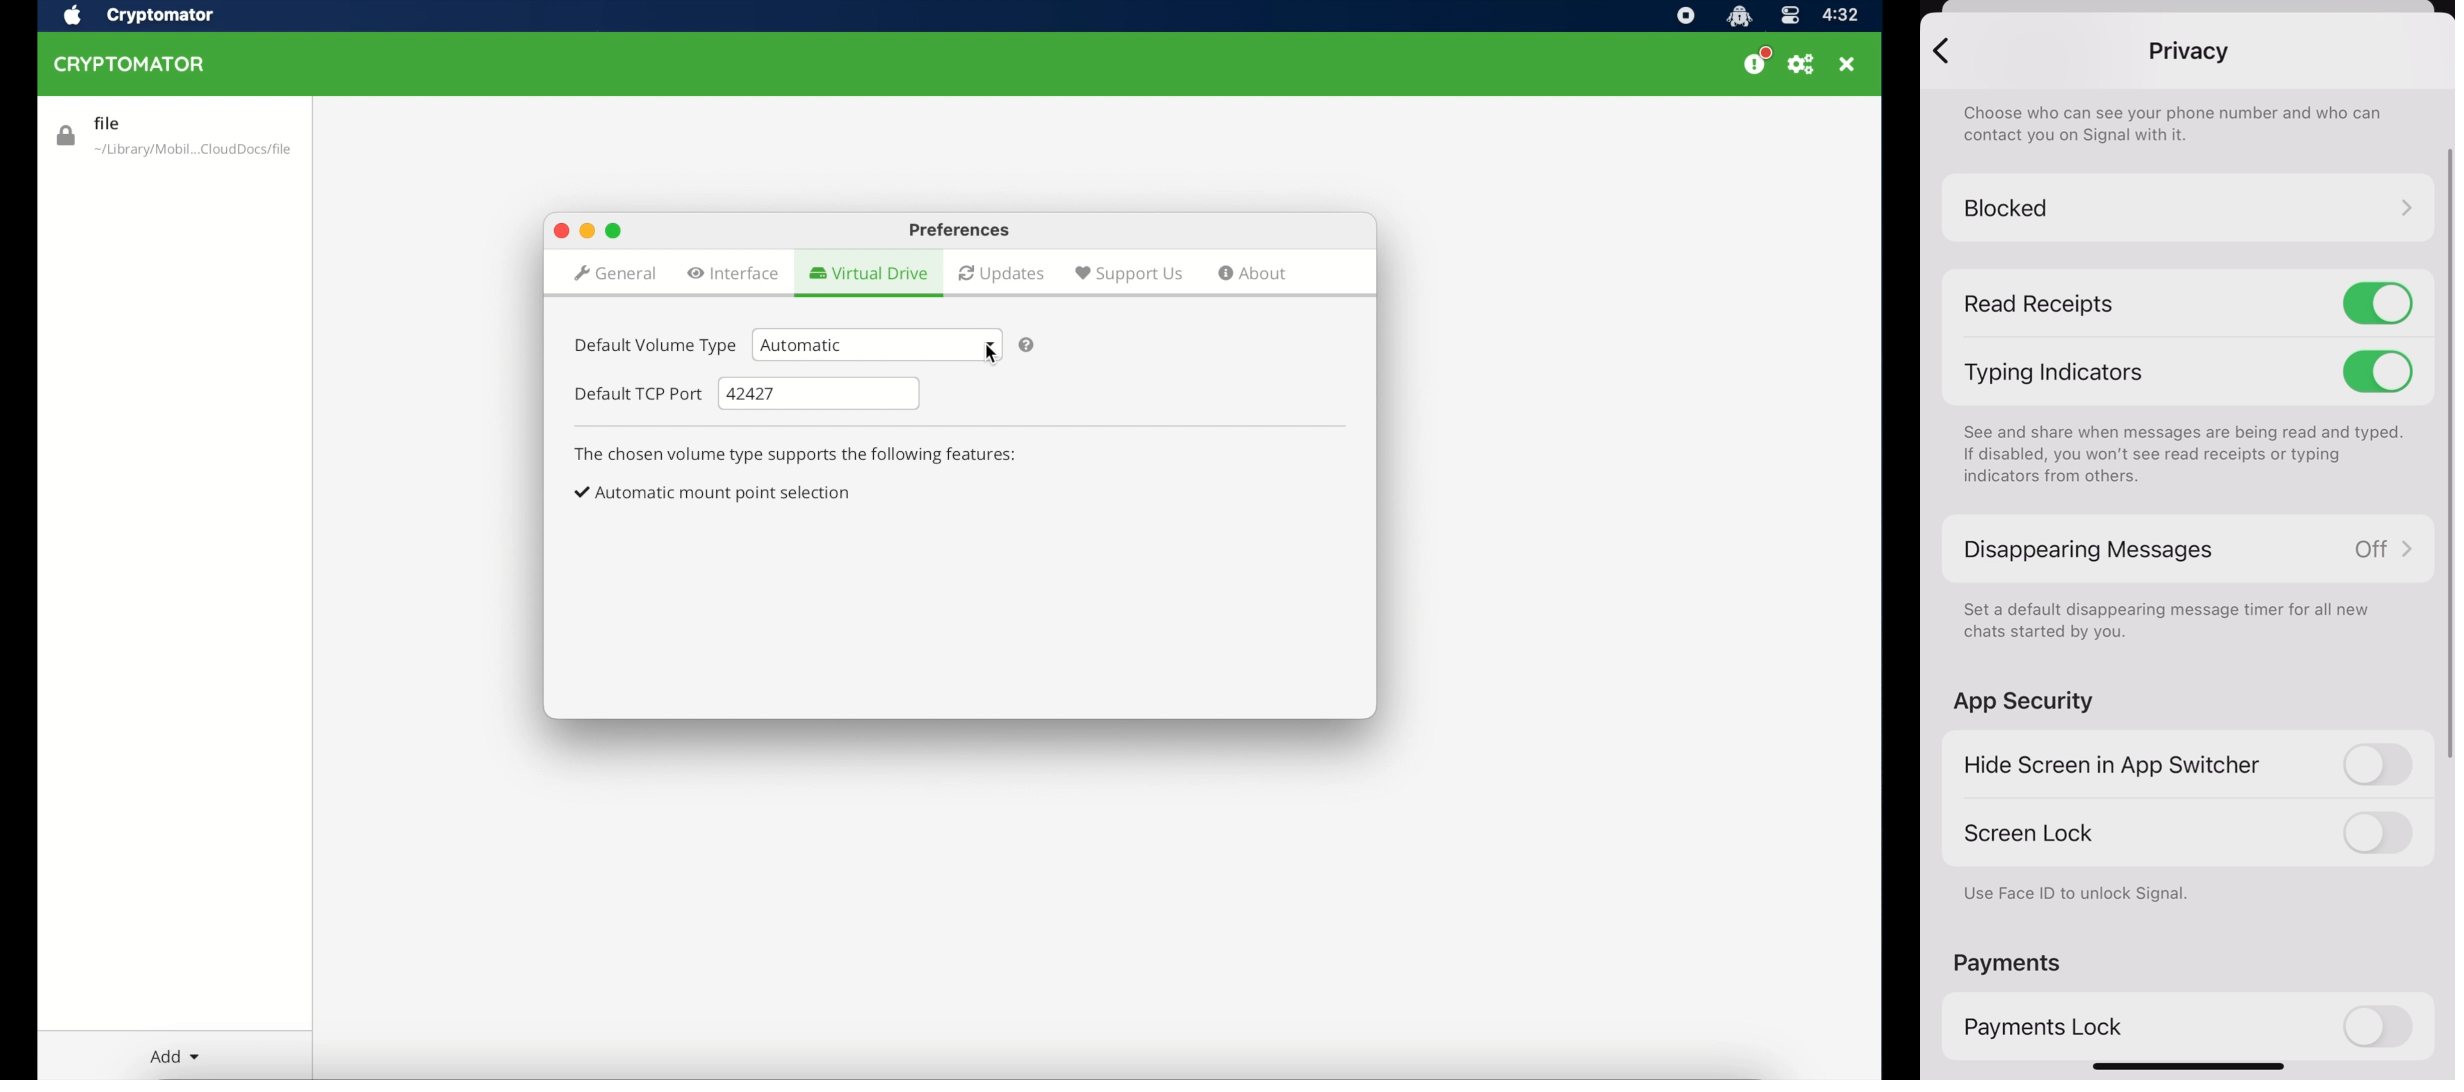 Image resolution: width=2464 pixels, height=1092 pixels. I want to click on navigate back, so click(1941, 48).